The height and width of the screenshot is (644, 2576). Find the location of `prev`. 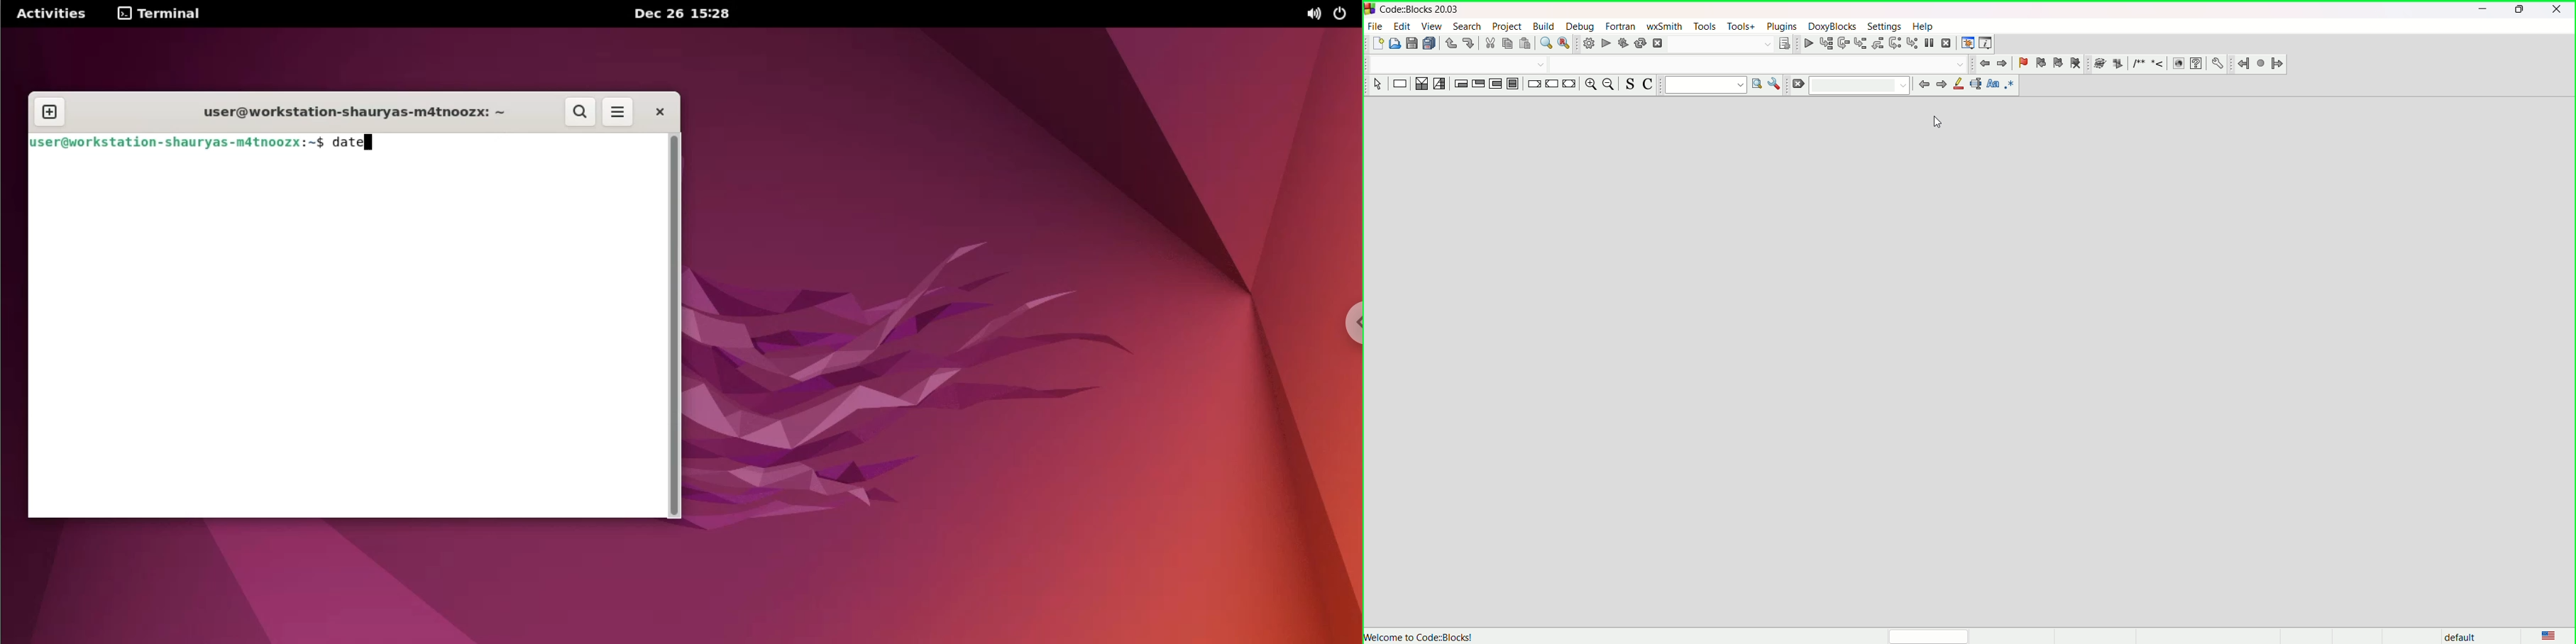

prev is located at coordinates (1924, 85).